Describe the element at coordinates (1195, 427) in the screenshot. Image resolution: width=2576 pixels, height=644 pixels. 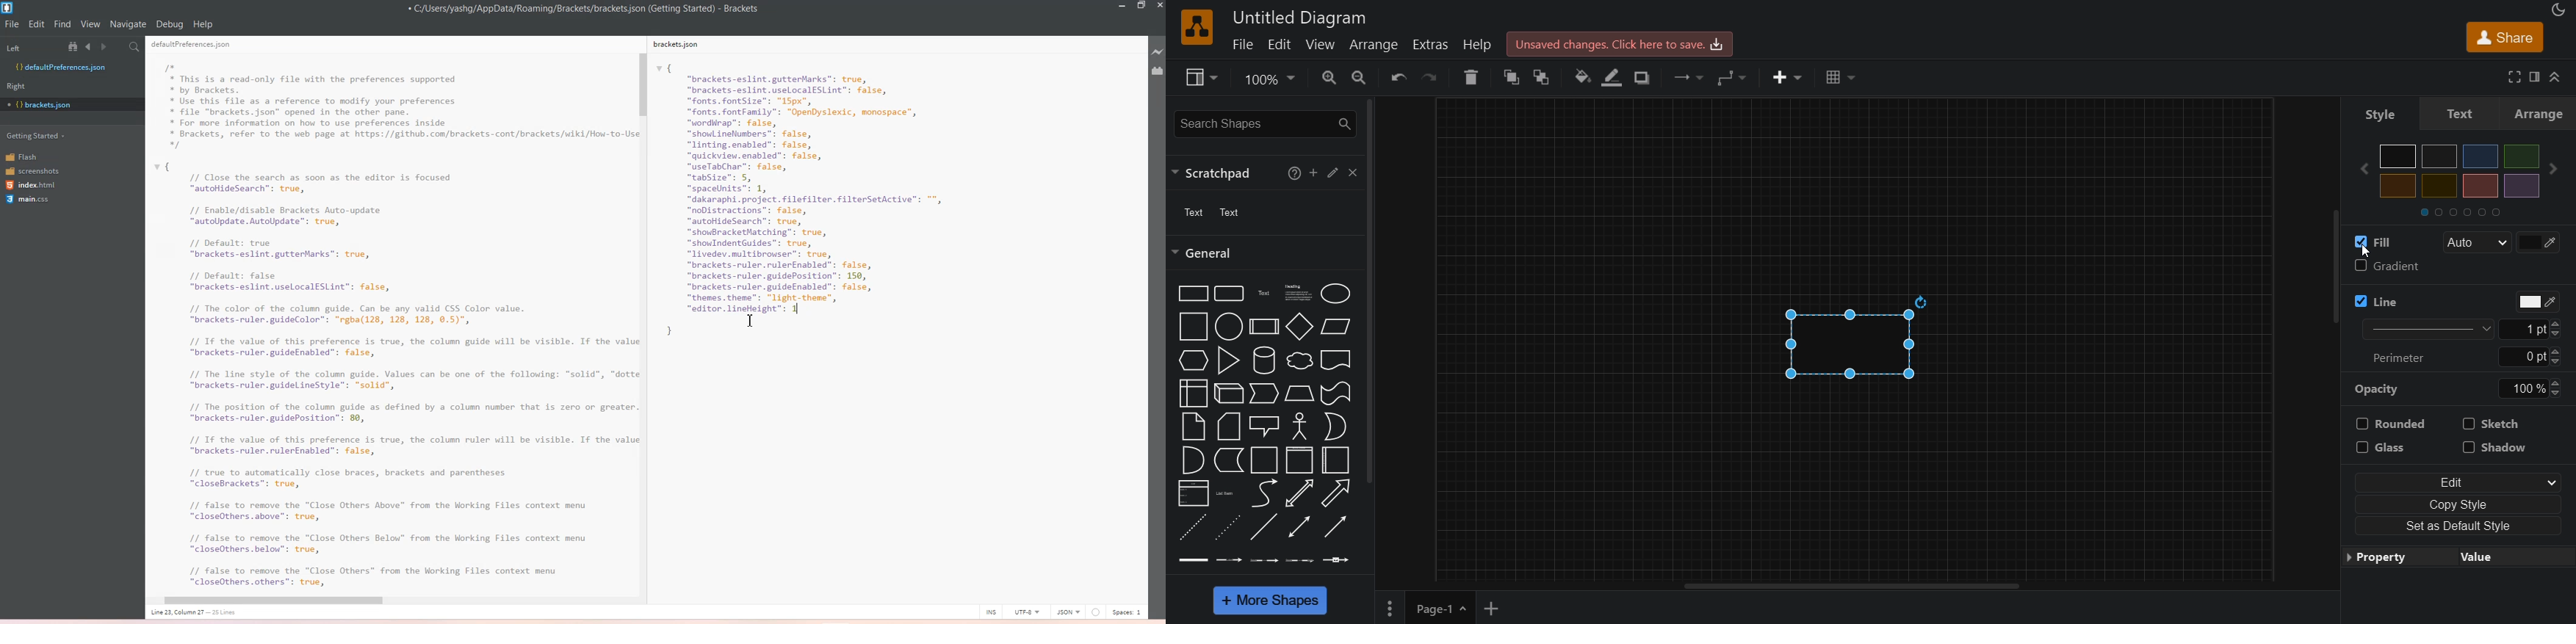
I see `note` at that location.